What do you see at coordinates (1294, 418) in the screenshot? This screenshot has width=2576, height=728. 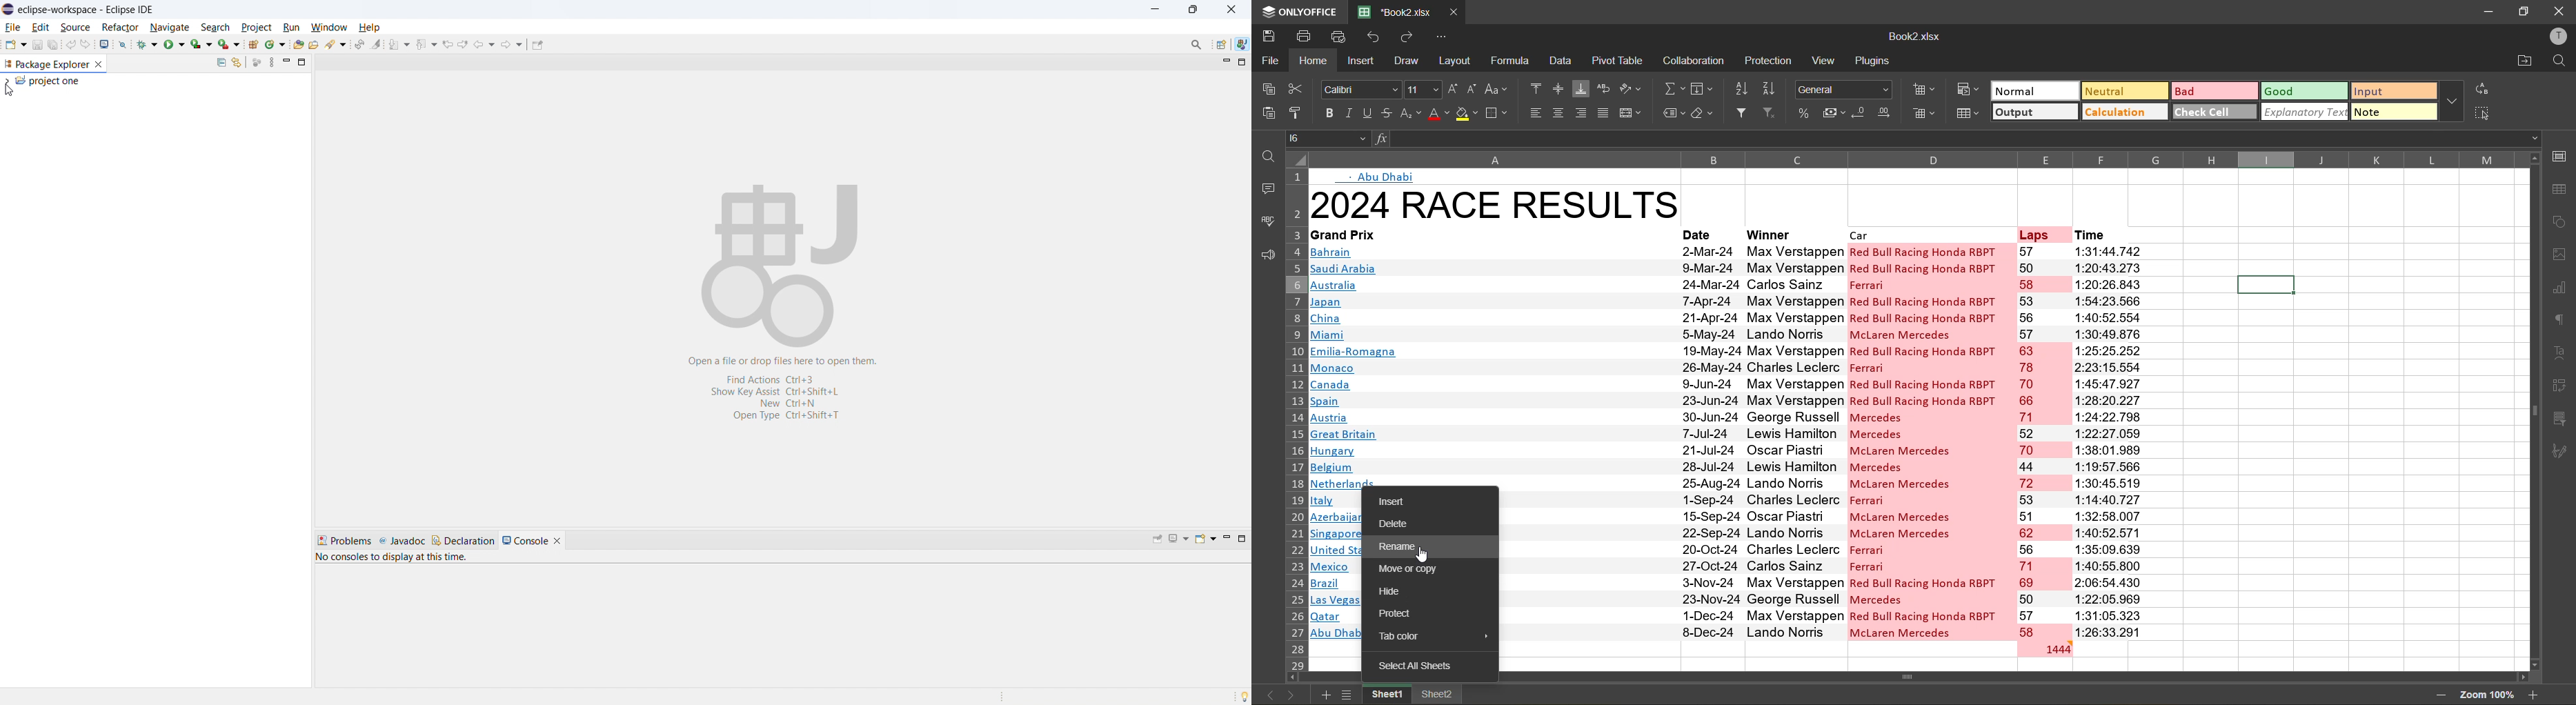 I see `row numbers` at bounding box center [1294, 418].